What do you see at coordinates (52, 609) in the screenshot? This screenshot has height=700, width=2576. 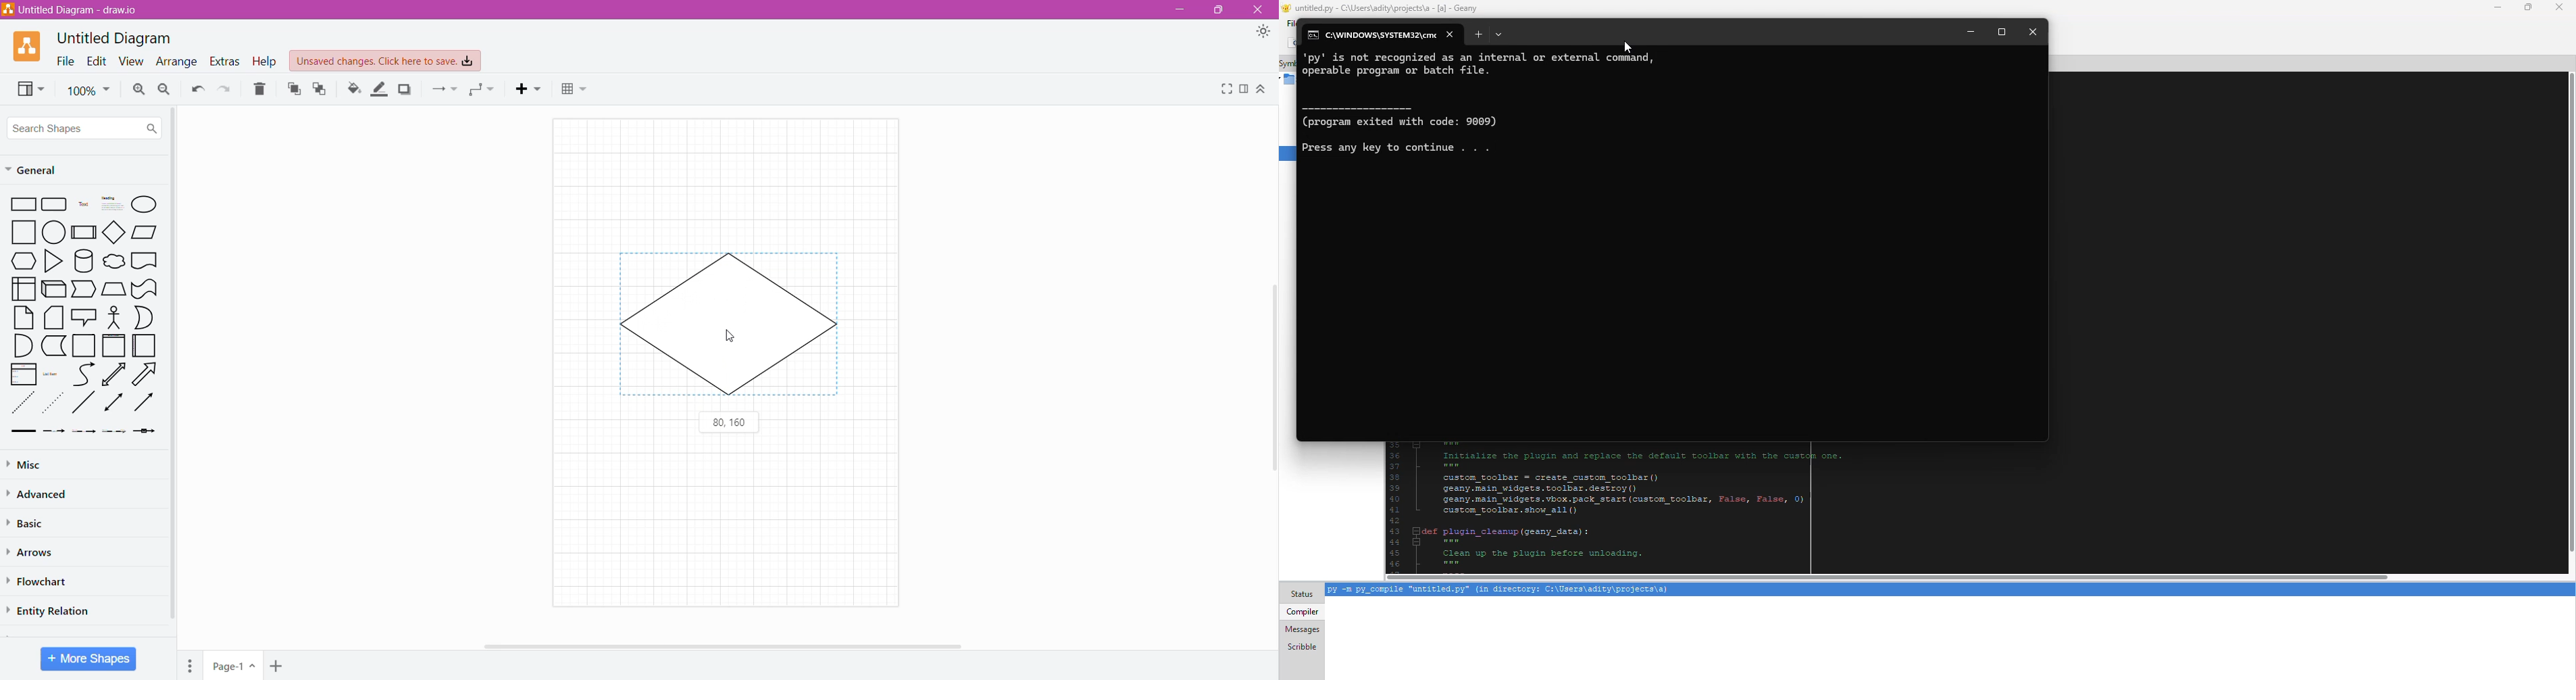 I see `Entity Relation` at bounding box center [52, 609].